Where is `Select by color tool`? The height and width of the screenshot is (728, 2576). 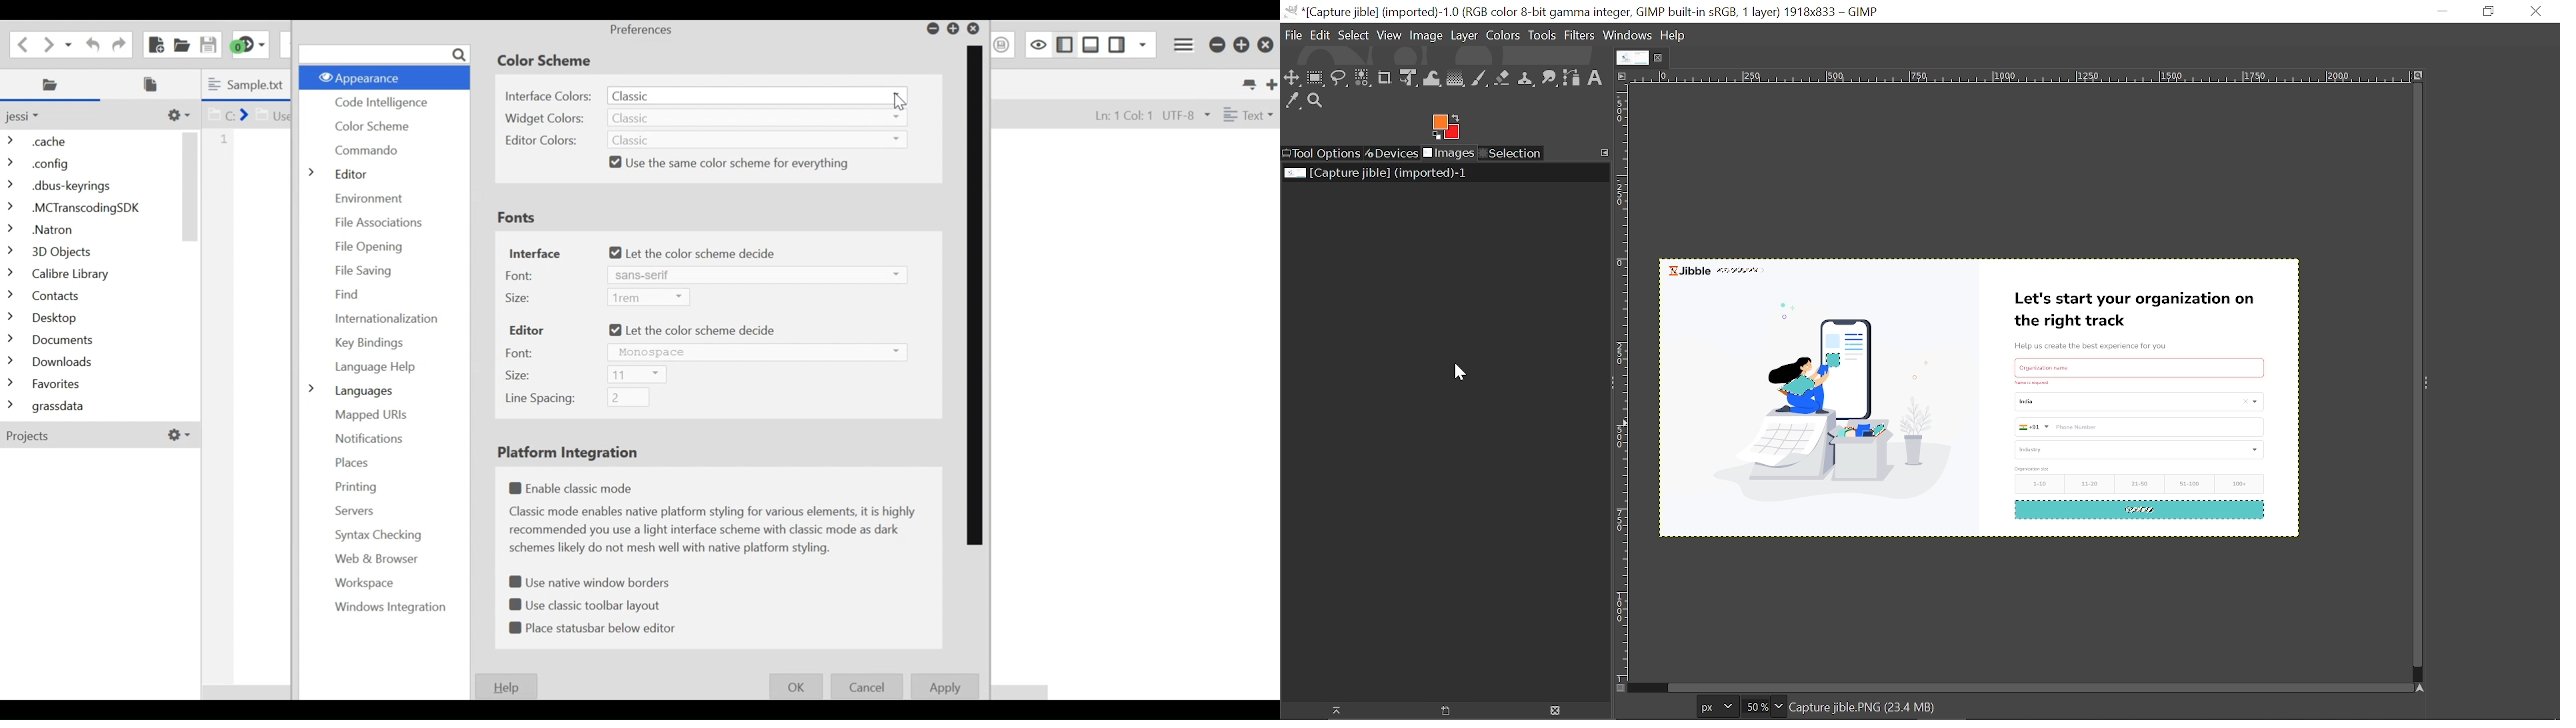 Select by color tool is located at coordinates (1361, 77).